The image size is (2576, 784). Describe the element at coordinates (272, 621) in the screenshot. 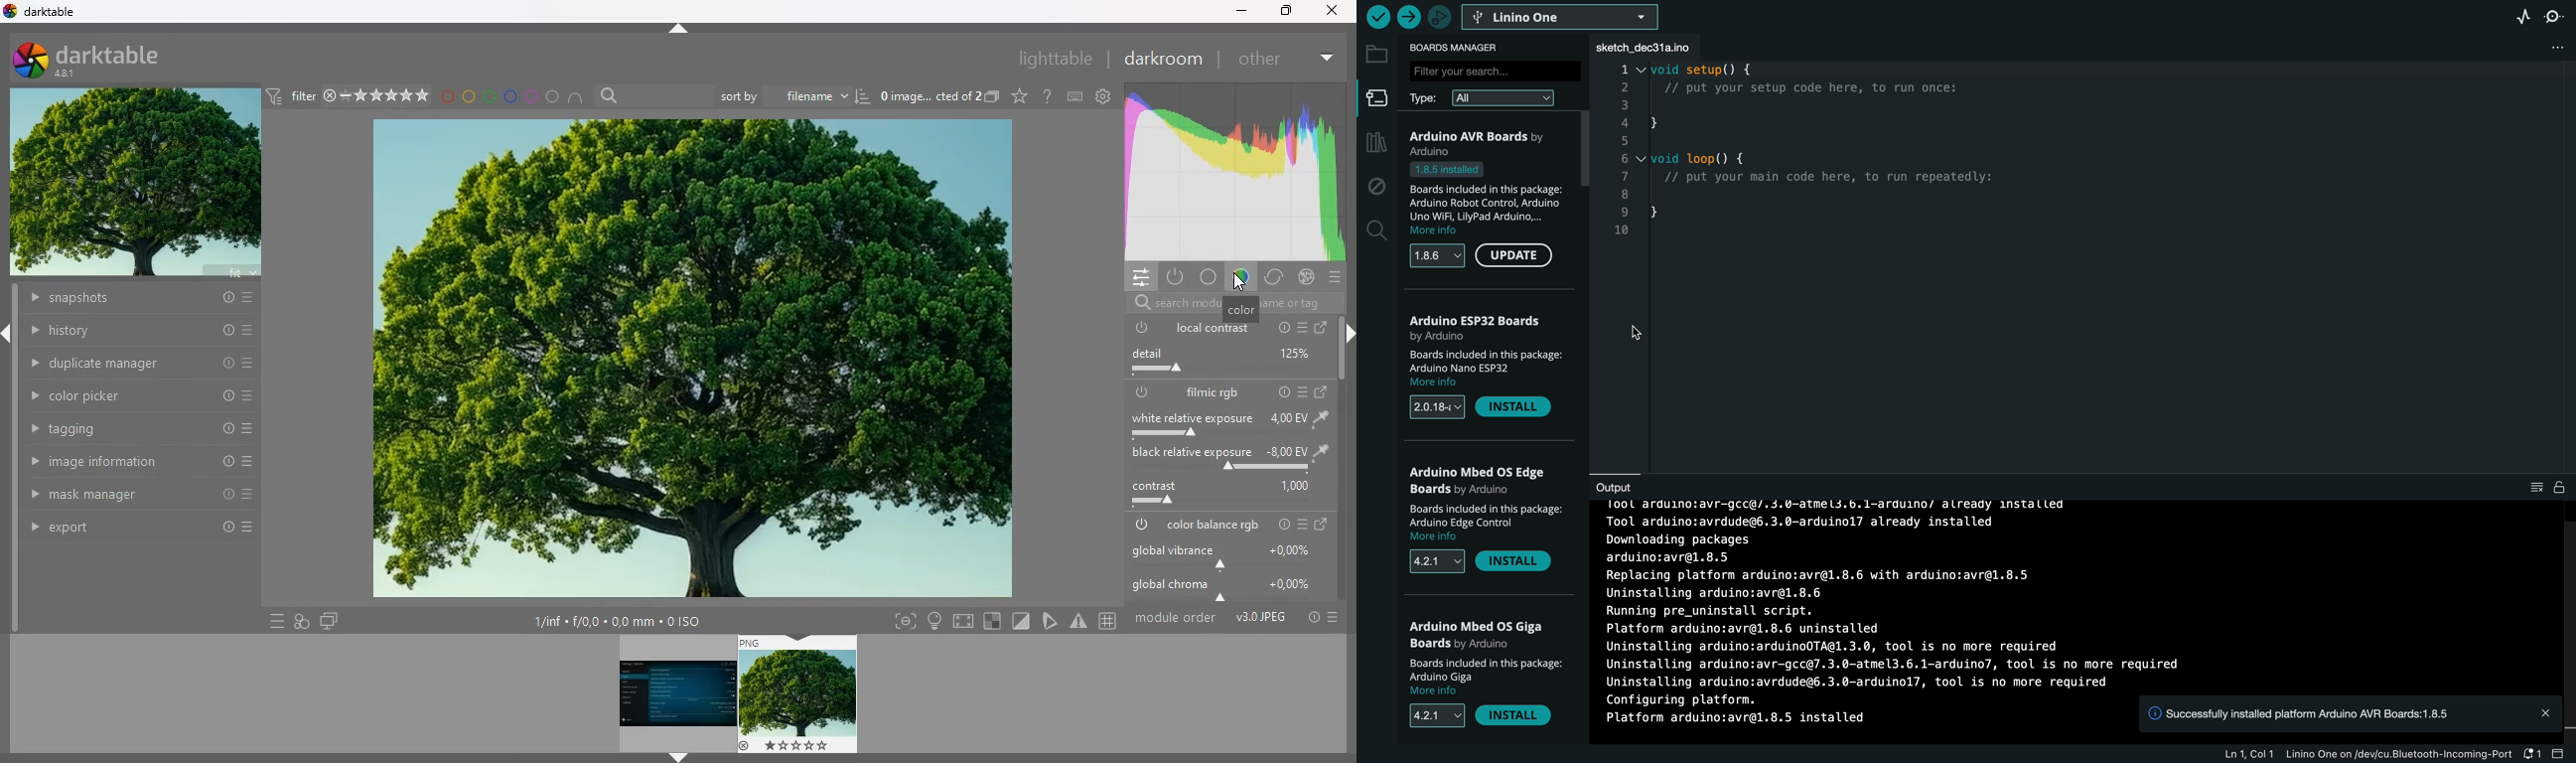

I see `menu` at that location.